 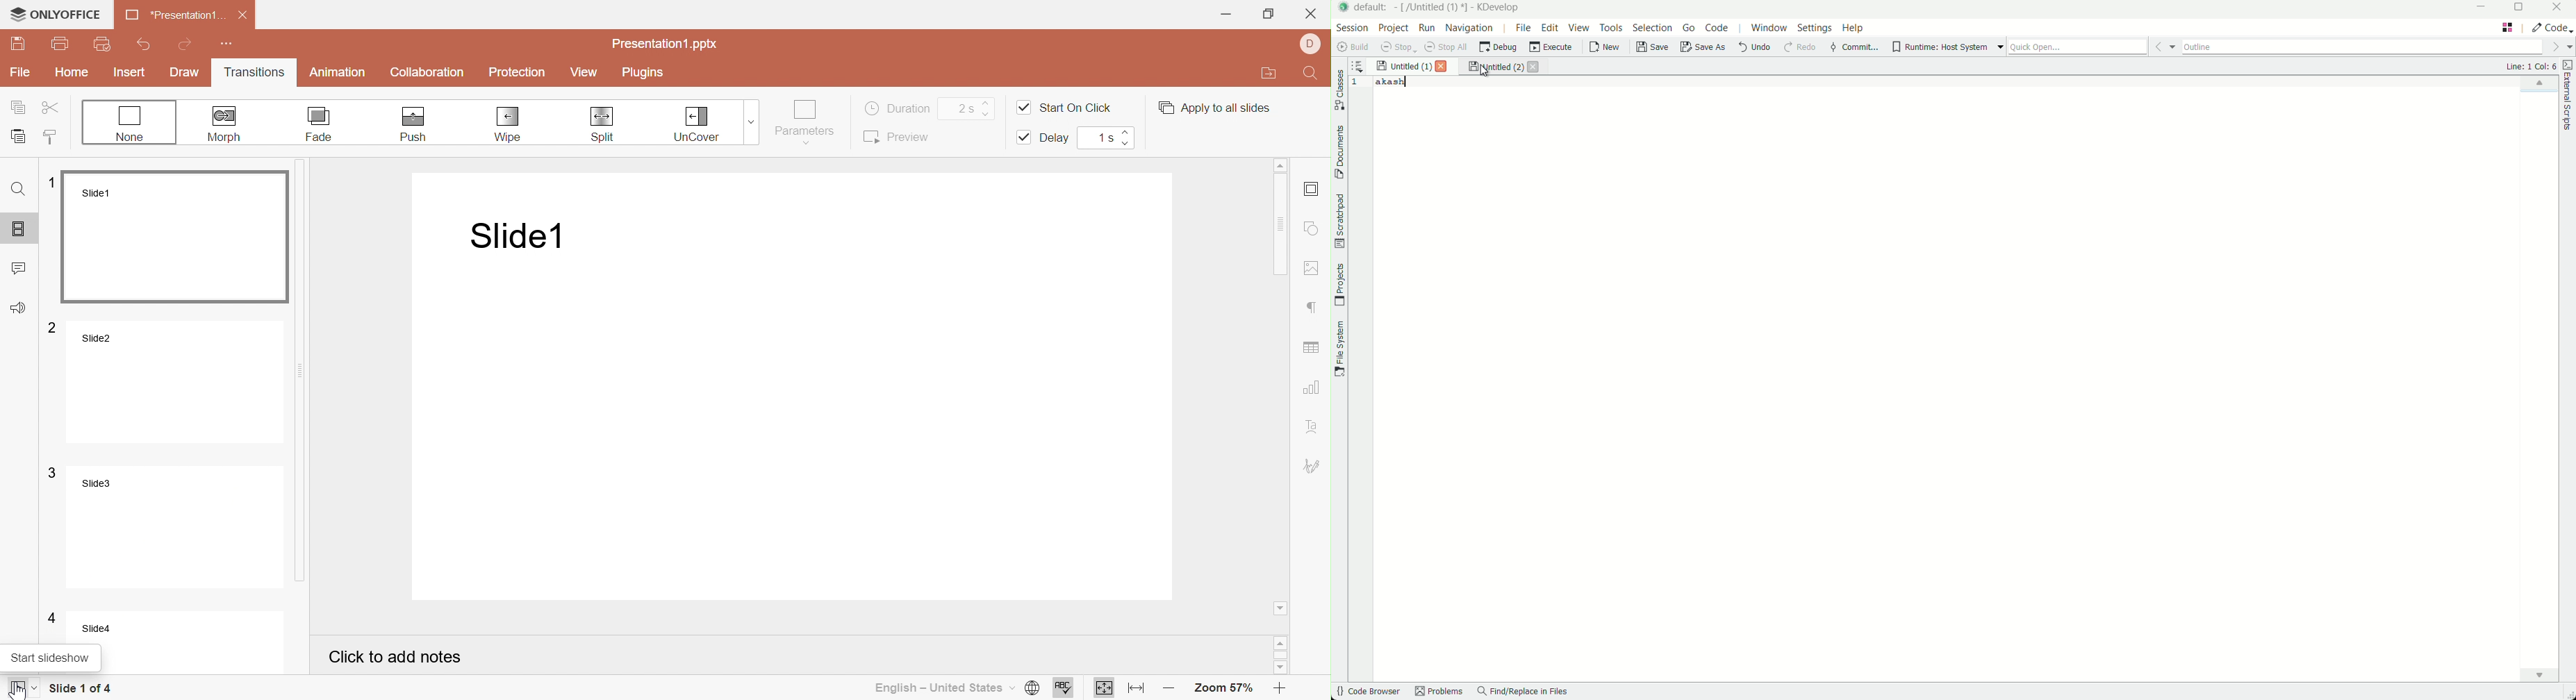 I want to click on Fit to width, so click(x=1133, y=688).